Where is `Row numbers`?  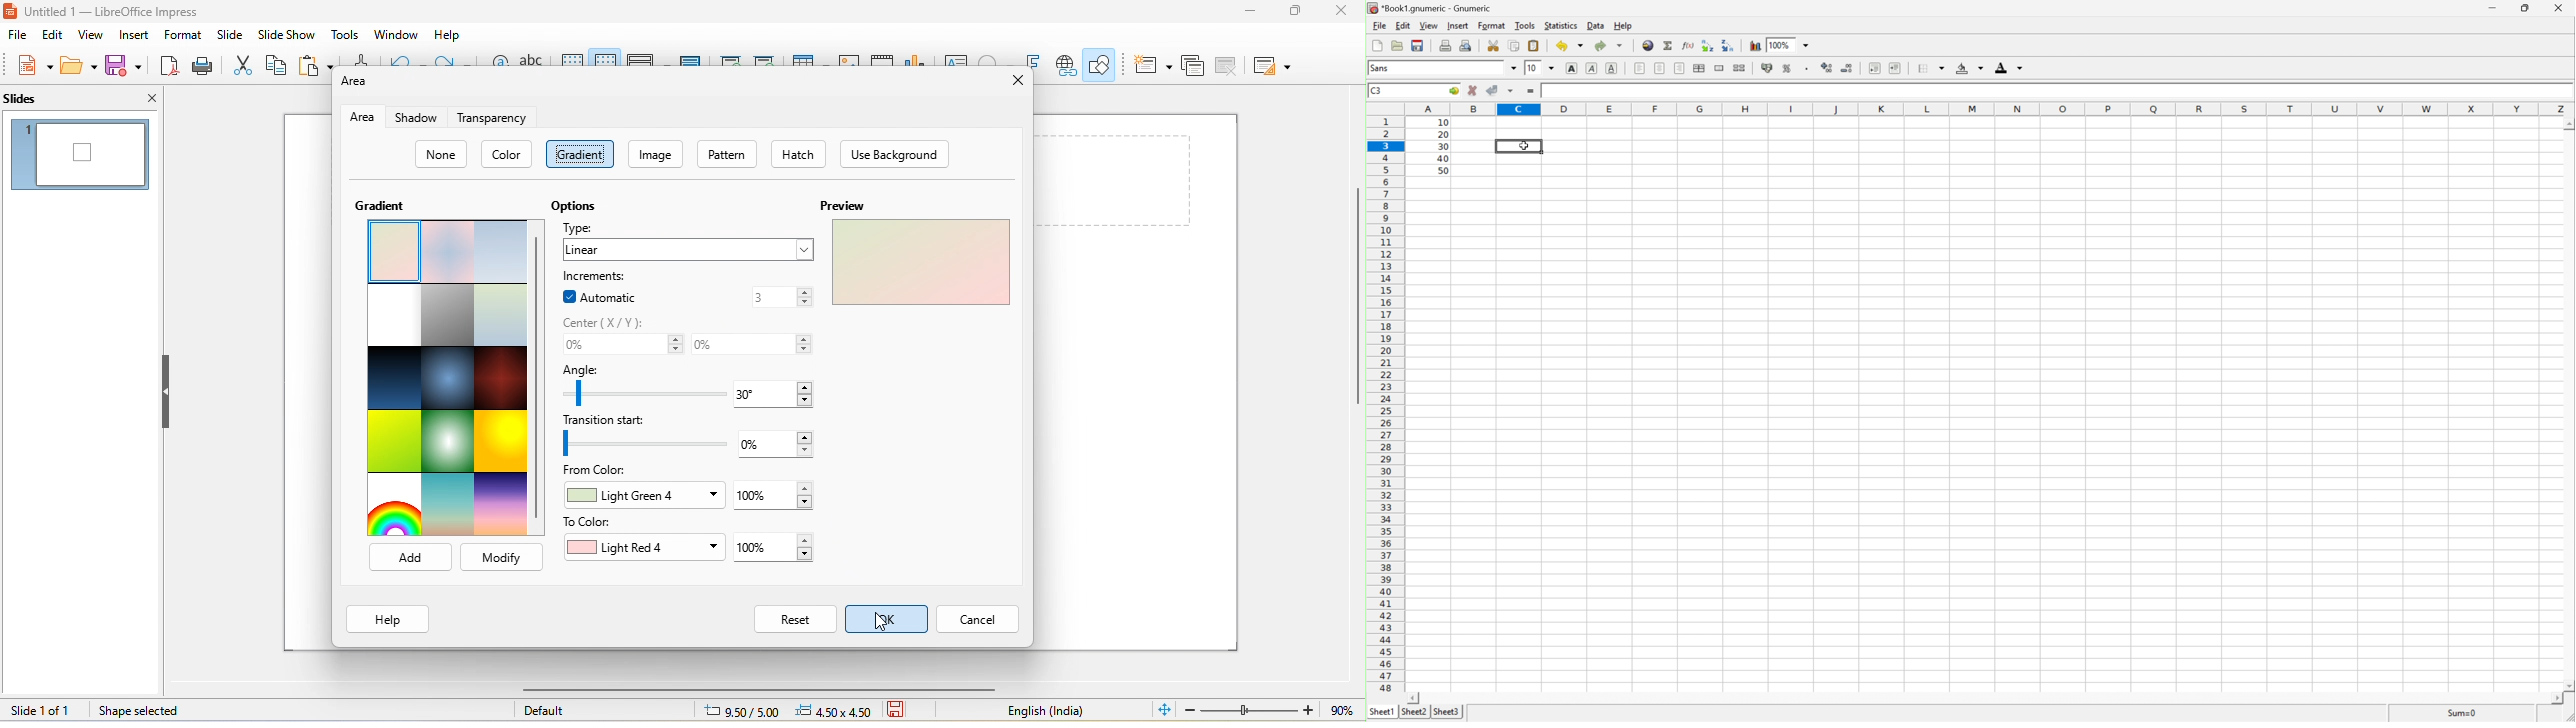
Row numbers is located at coordinates (1384, 404).